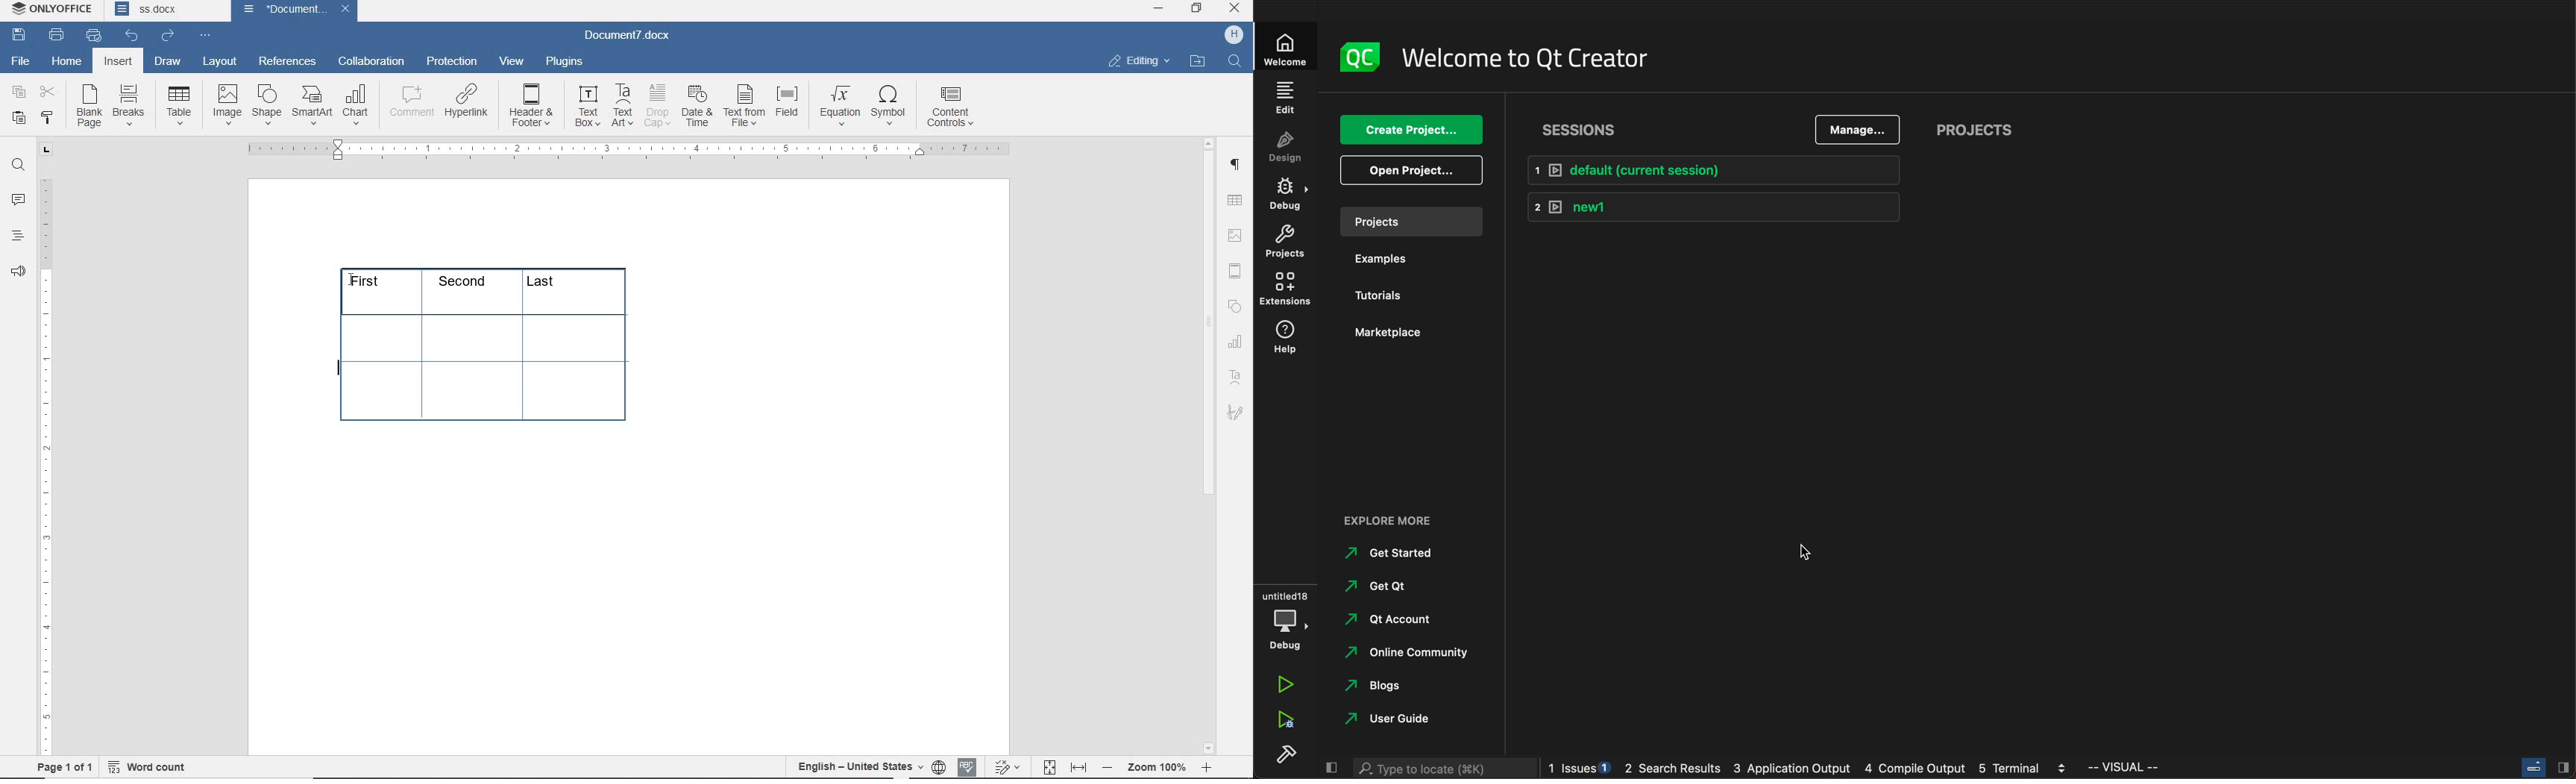 The height and width of the screenshot is (784, 2576). What do you see at coordinates (1198, 9) in the screenshot?
I see `RESTORE DOWN` at bounding box center [1198, 9].